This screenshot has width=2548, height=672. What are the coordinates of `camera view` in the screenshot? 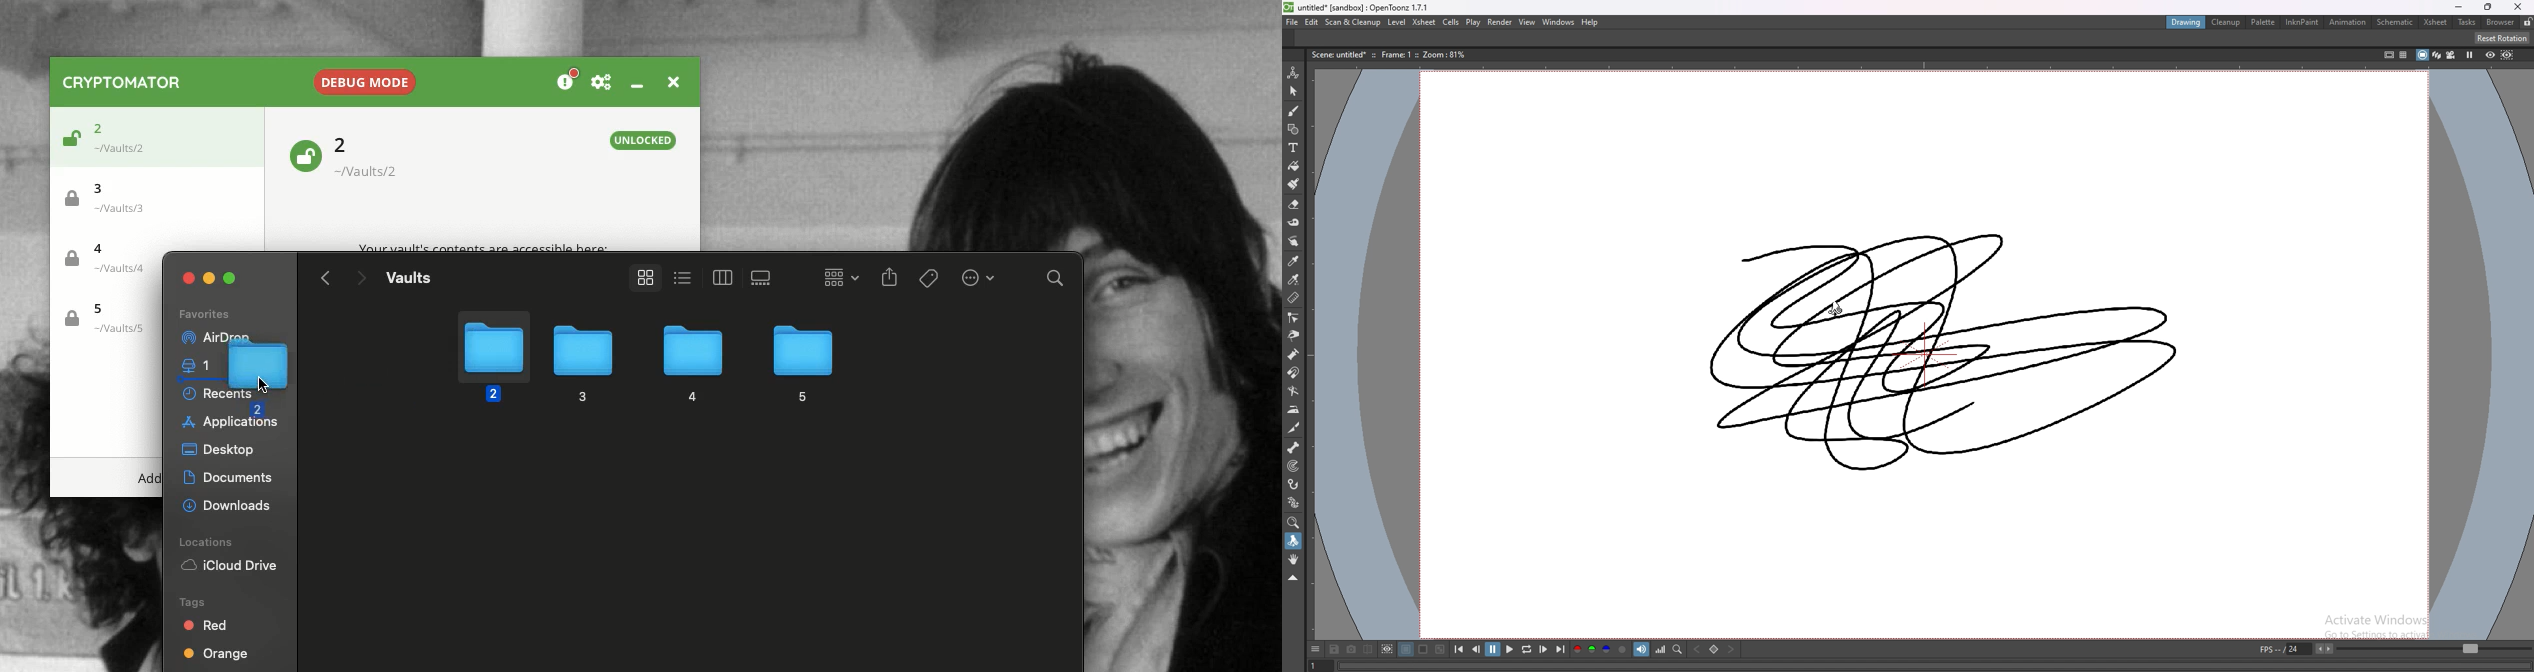 It's located at (2452, 55).